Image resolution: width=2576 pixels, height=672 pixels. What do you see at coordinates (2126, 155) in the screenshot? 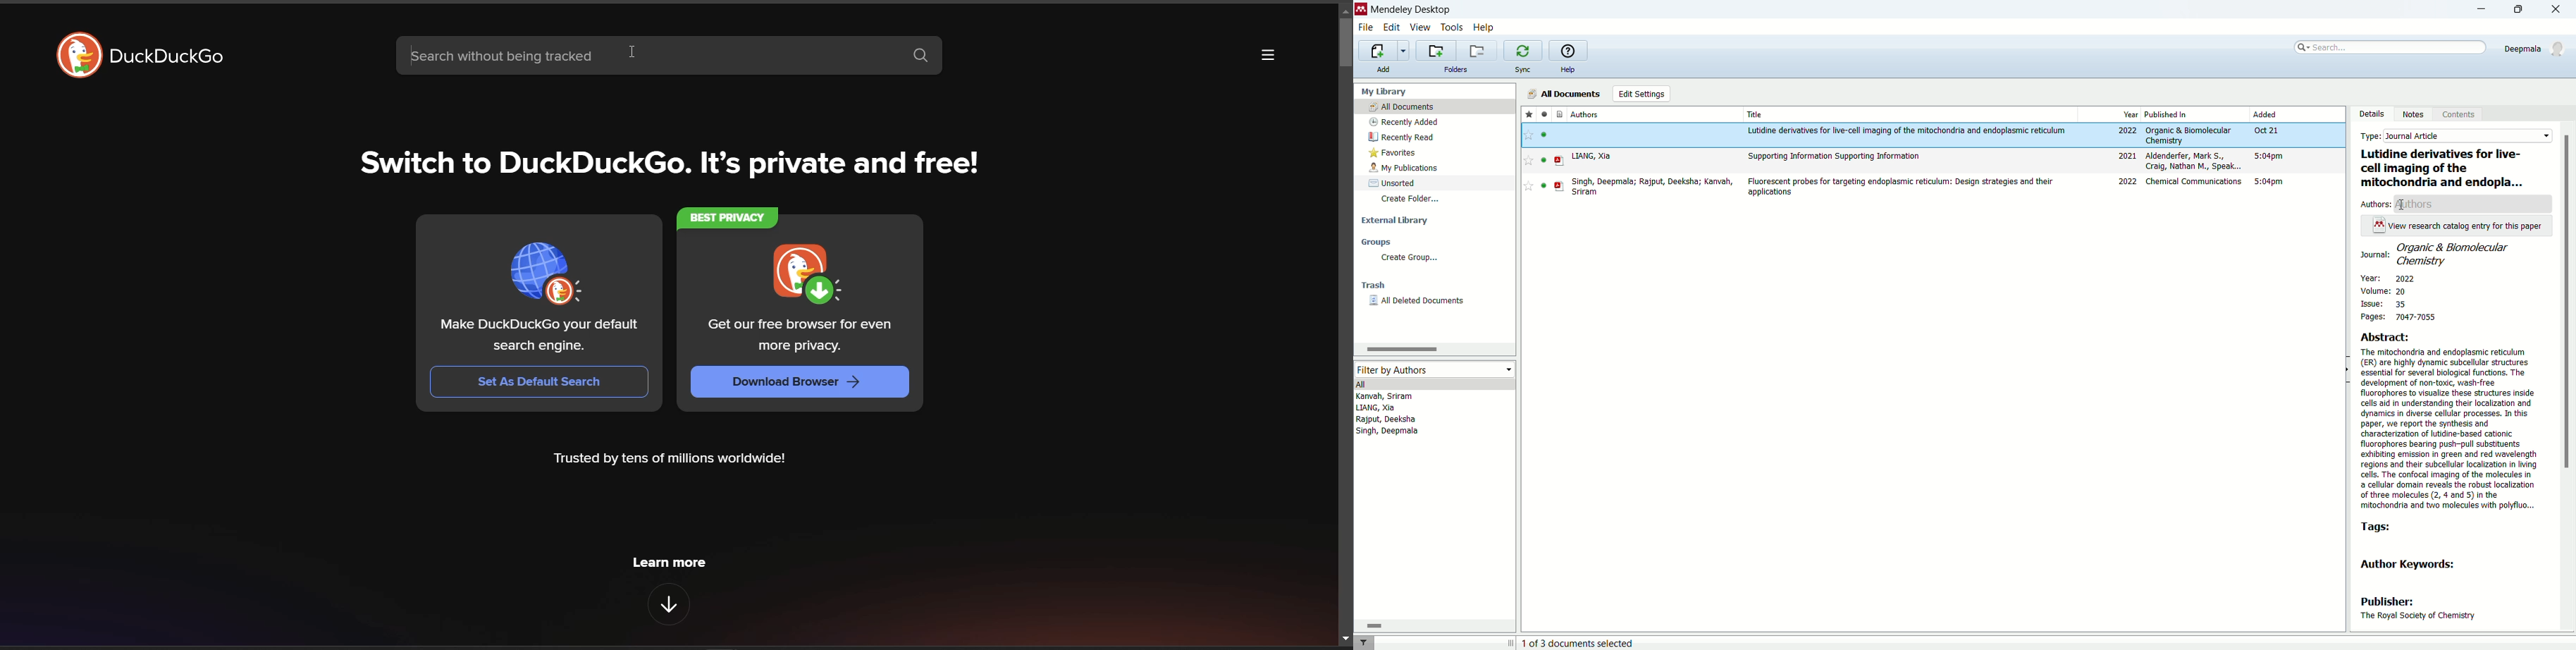
I see `2021` at bounding box center [2126, 155].